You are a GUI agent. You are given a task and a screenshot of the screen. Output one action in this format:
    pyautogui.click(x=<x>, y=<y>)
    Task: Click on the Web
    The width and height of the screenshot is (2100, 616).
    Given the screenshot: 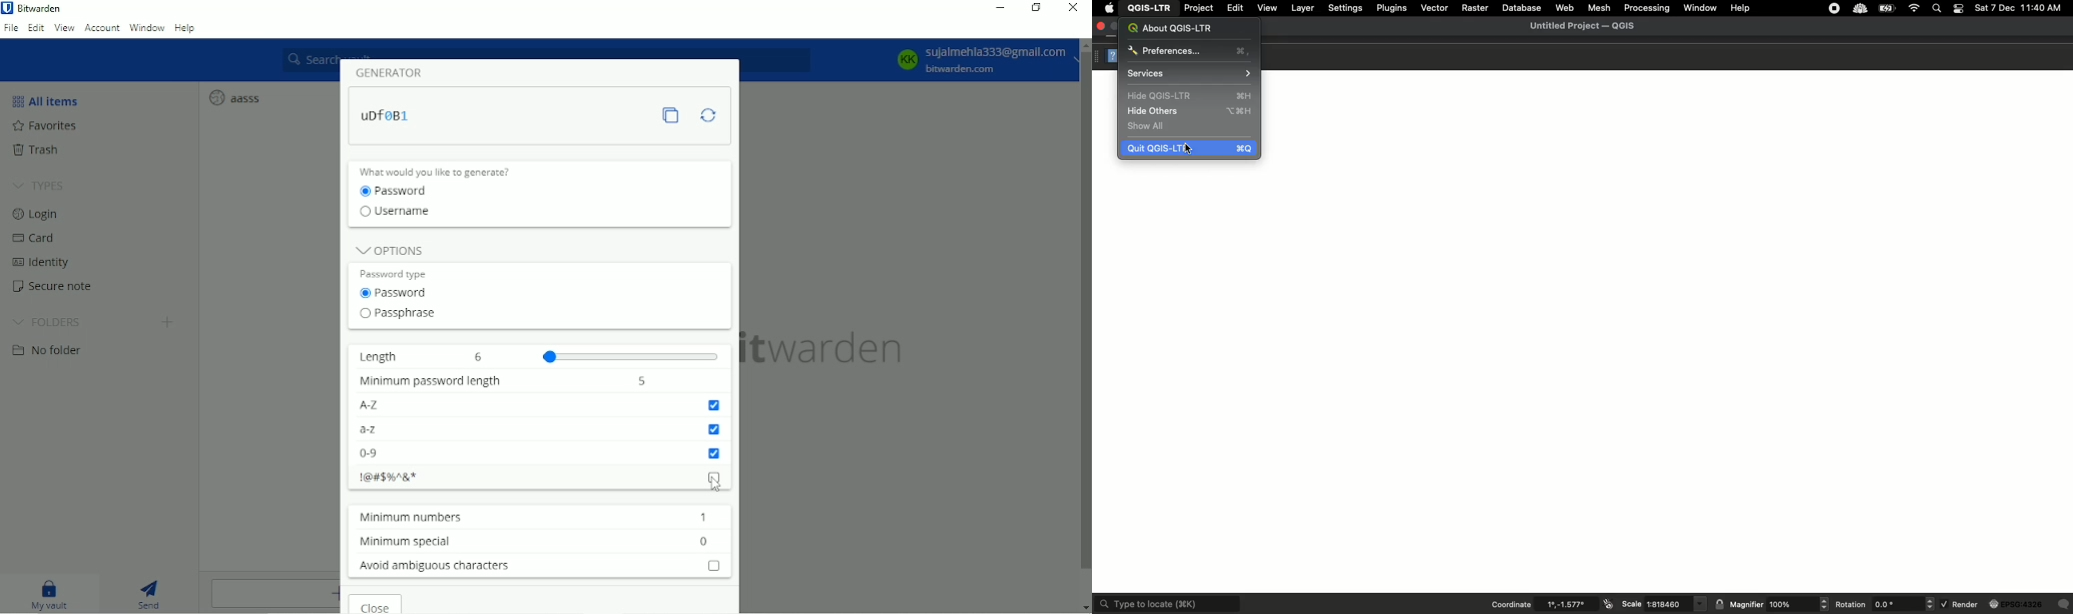 What is the action you would take?
    pyautogui.click(x=1567, y=8)
    